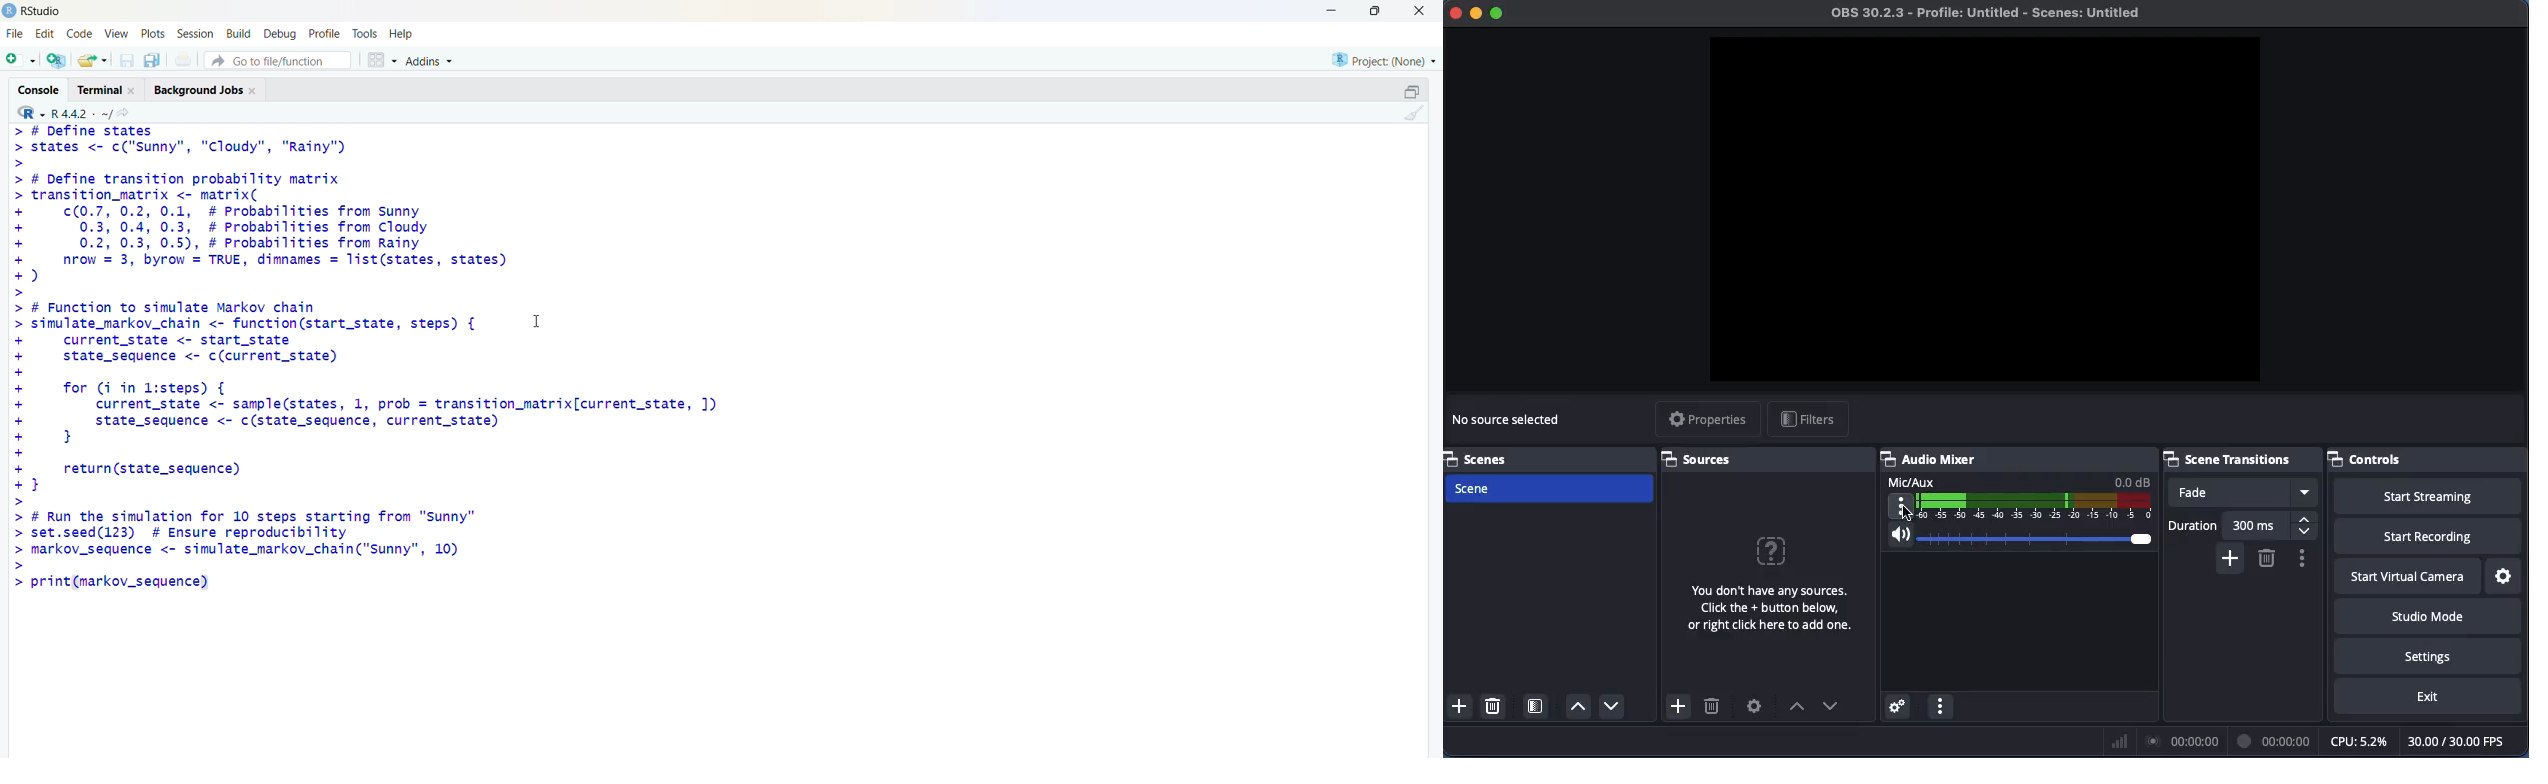 The height and width of the screenshot is (784, 2548). What do you see at coordinates (127, 61) in the screenshot?
I see `save current document` at bounding box center [127, 61].